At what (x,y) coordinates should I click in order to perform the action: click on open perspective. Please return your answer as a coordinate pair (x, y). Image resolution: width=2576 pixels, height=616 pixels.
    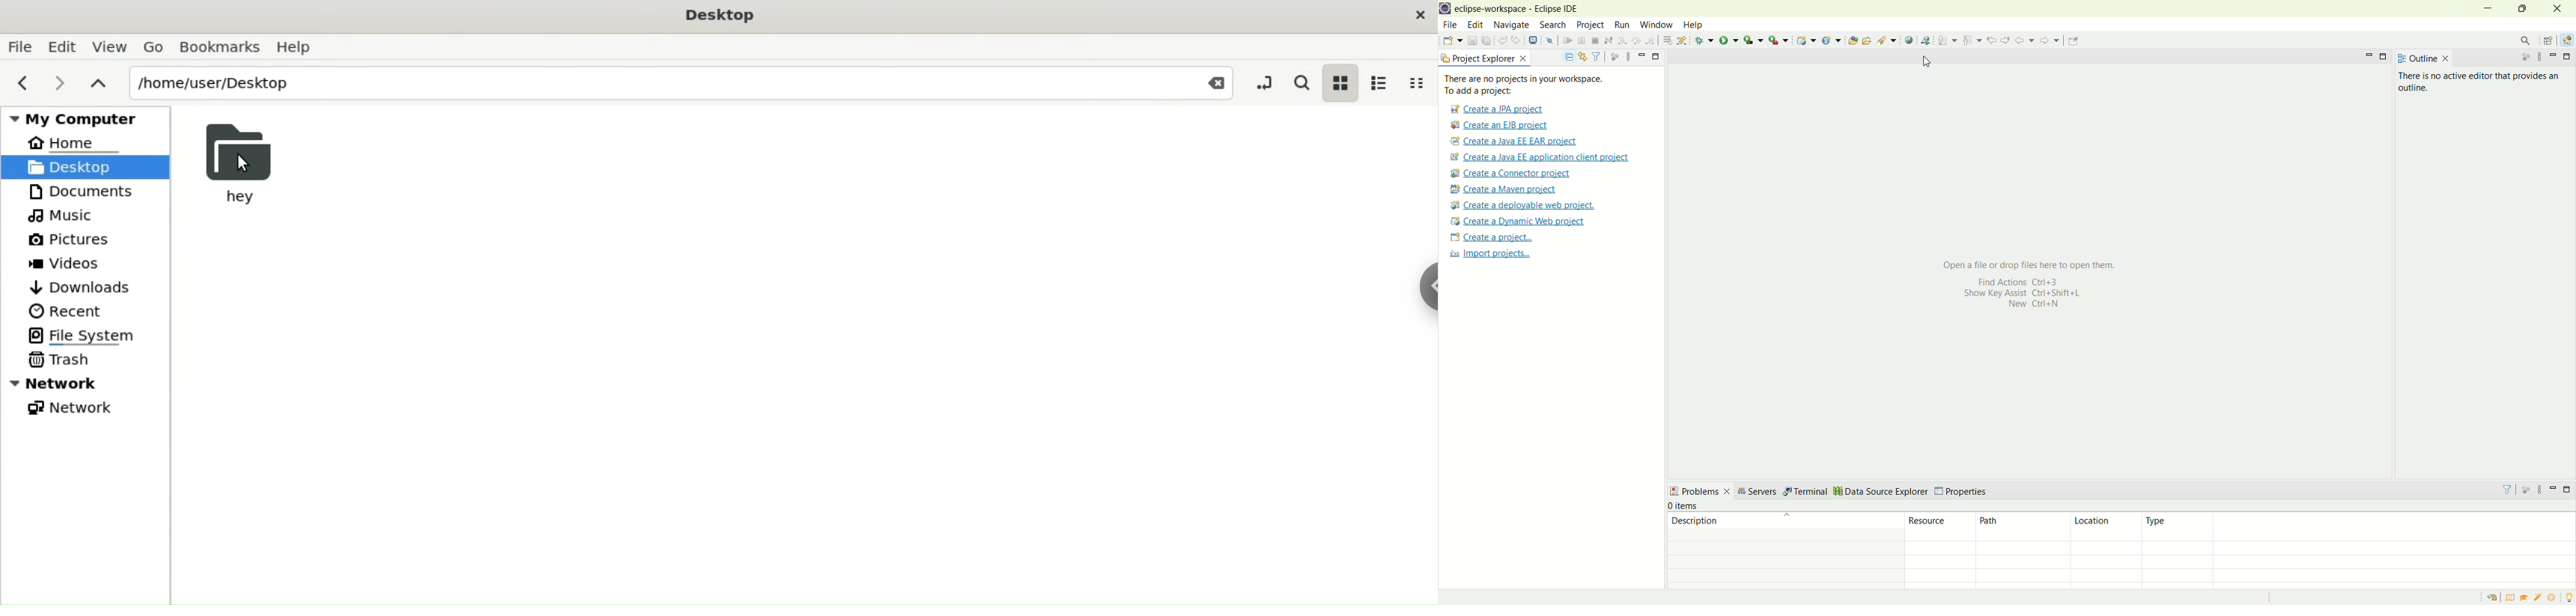
    Looking at the image, I should click on (2551, 42).